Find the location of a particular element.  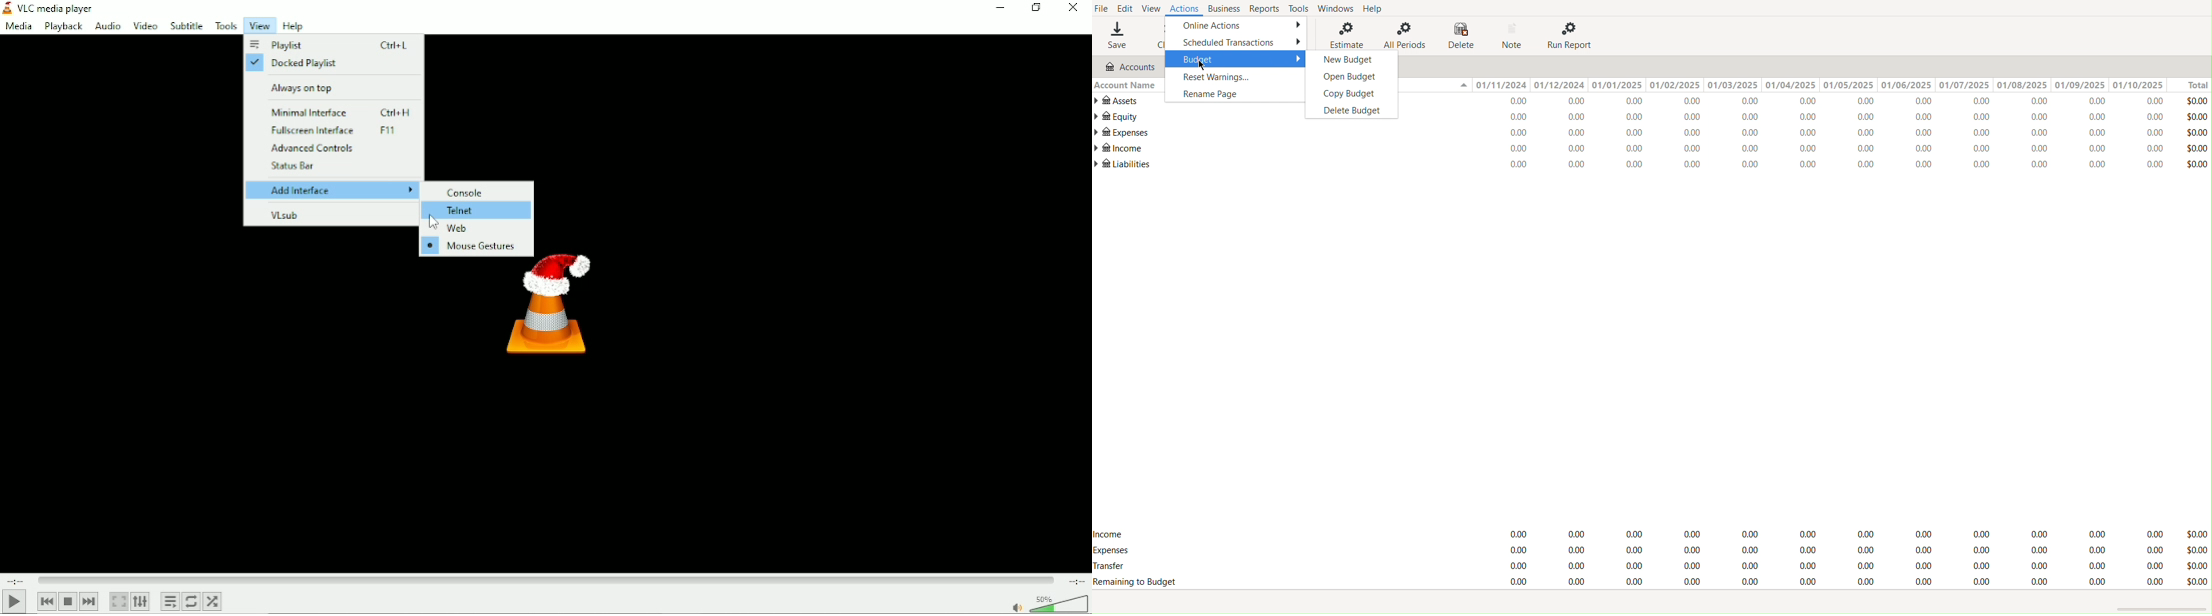

Scheduled Transactions is located at coordinates (1237, 42).